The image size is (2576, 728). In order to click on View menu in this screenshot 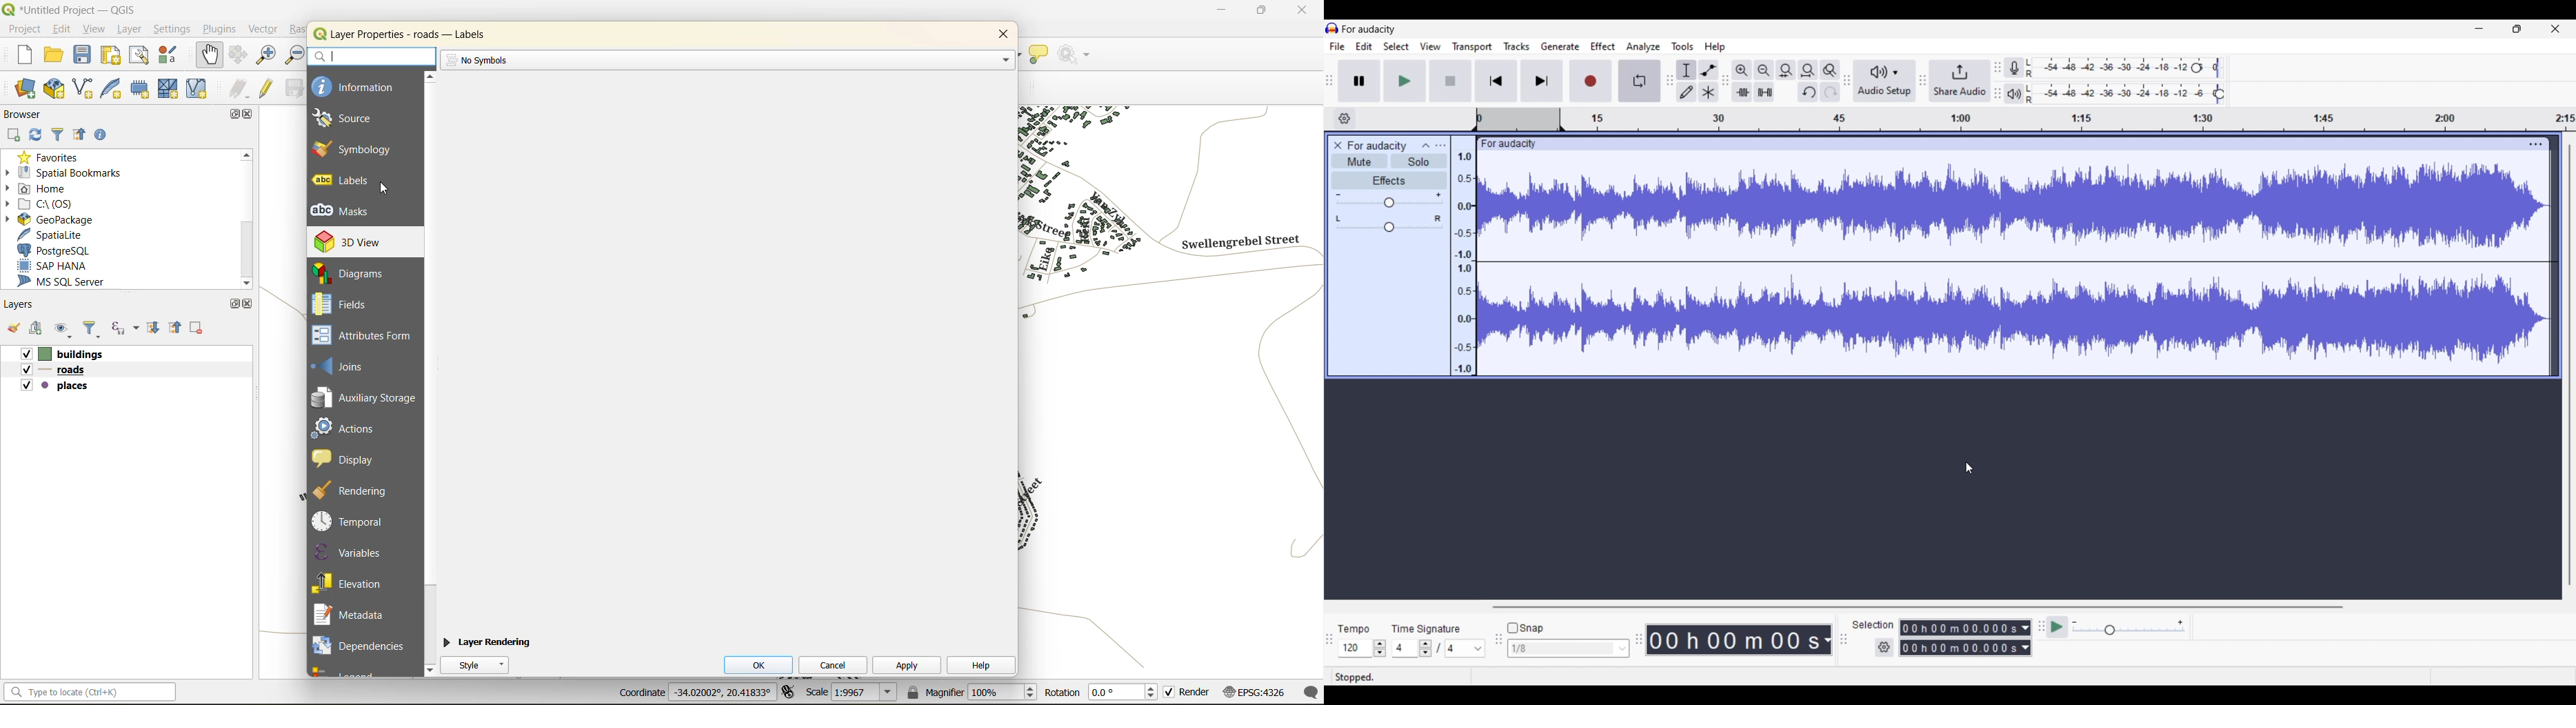, I will do `click(1431, 46)`.